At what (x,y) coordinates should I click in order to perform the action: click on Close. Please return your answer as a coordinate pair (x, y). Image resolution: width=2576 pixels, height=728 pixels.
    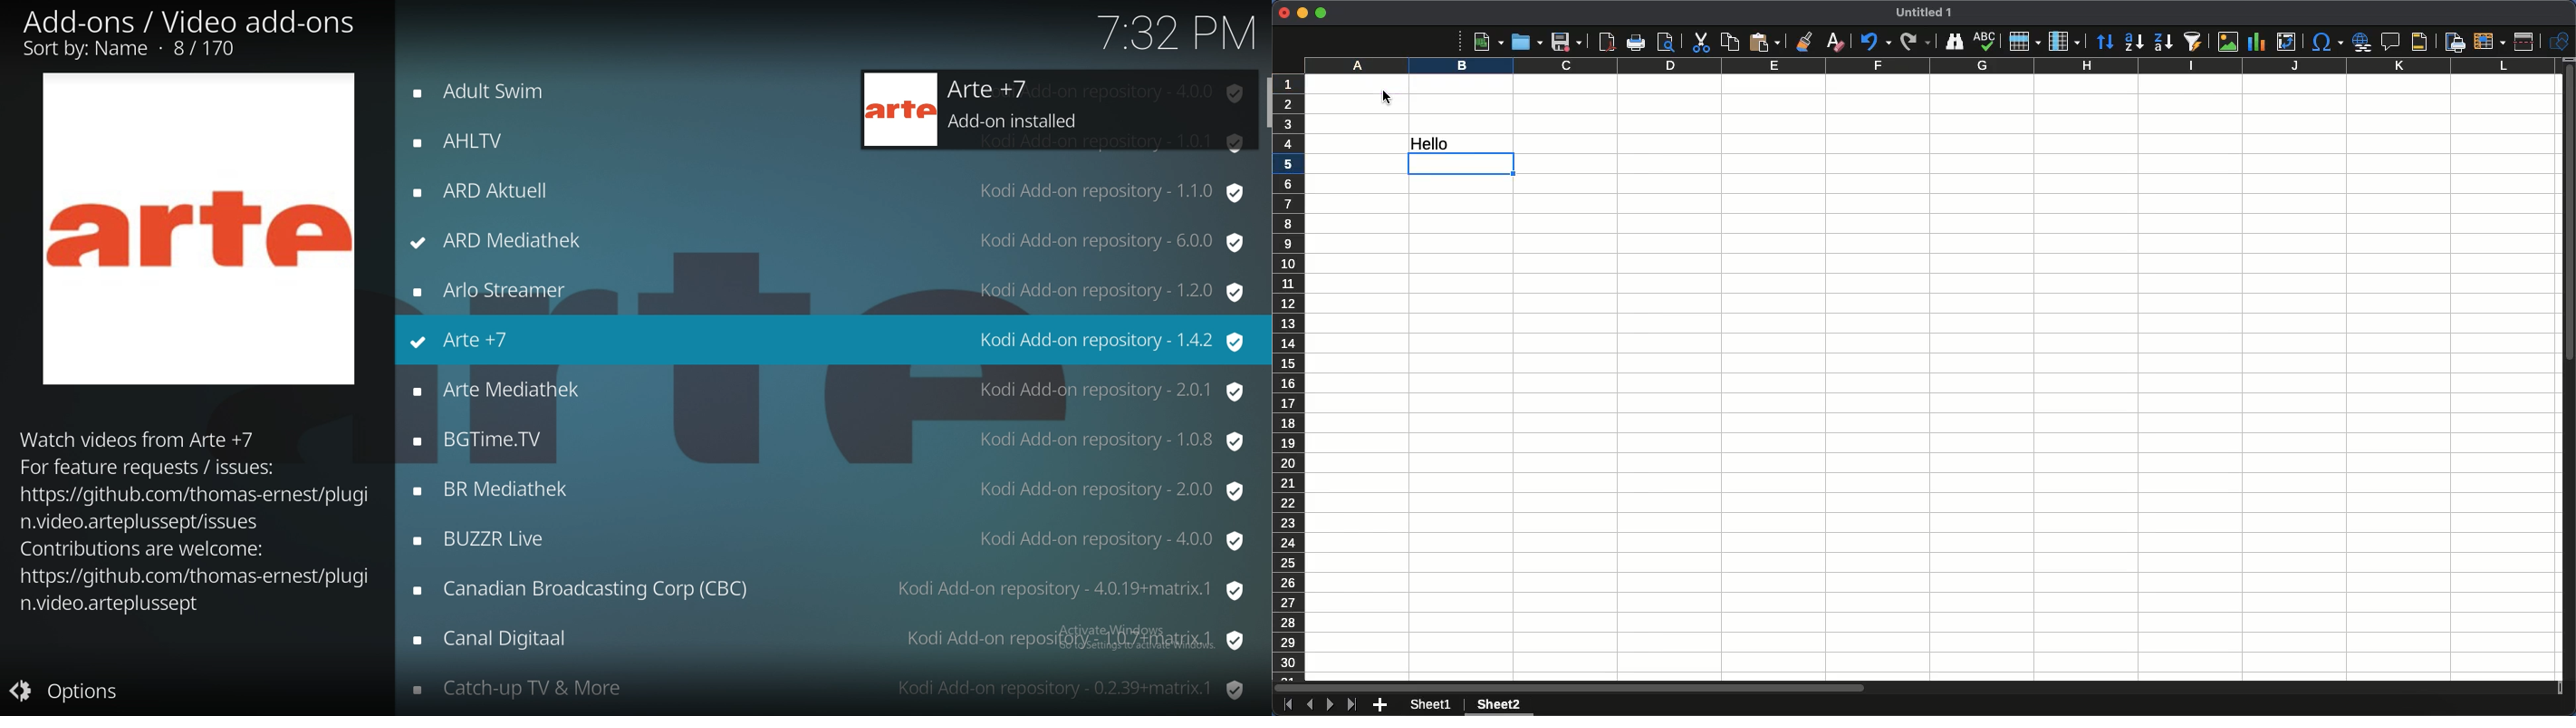
    Looking at the image, I should click on (1283, 13).